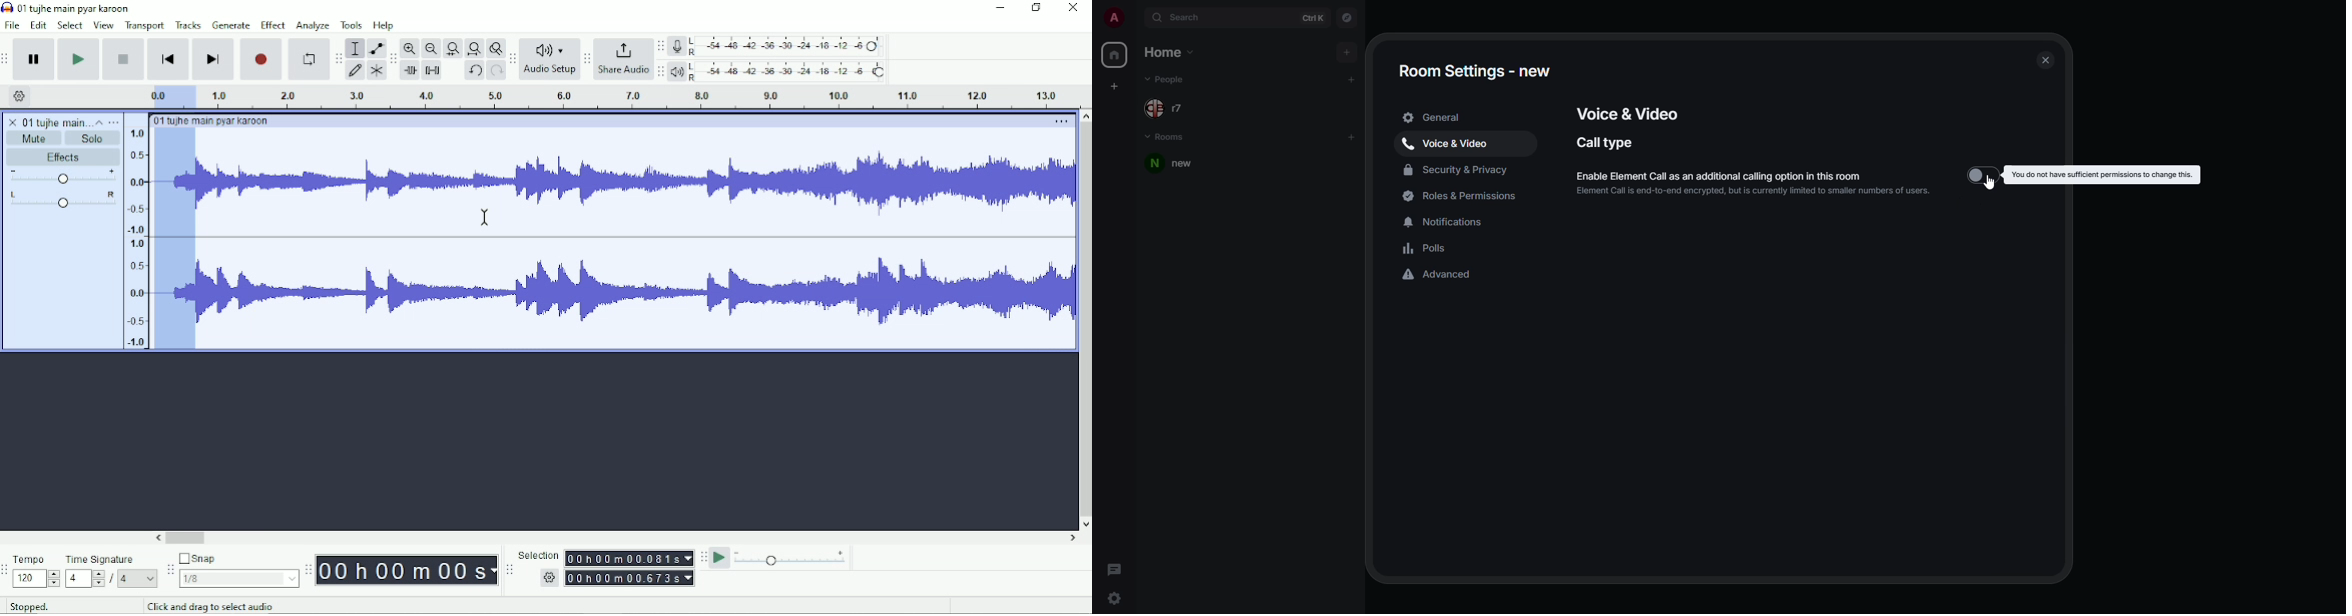 This screenshot has width=2352, height=616. I want to click on View, so click(103, 25).